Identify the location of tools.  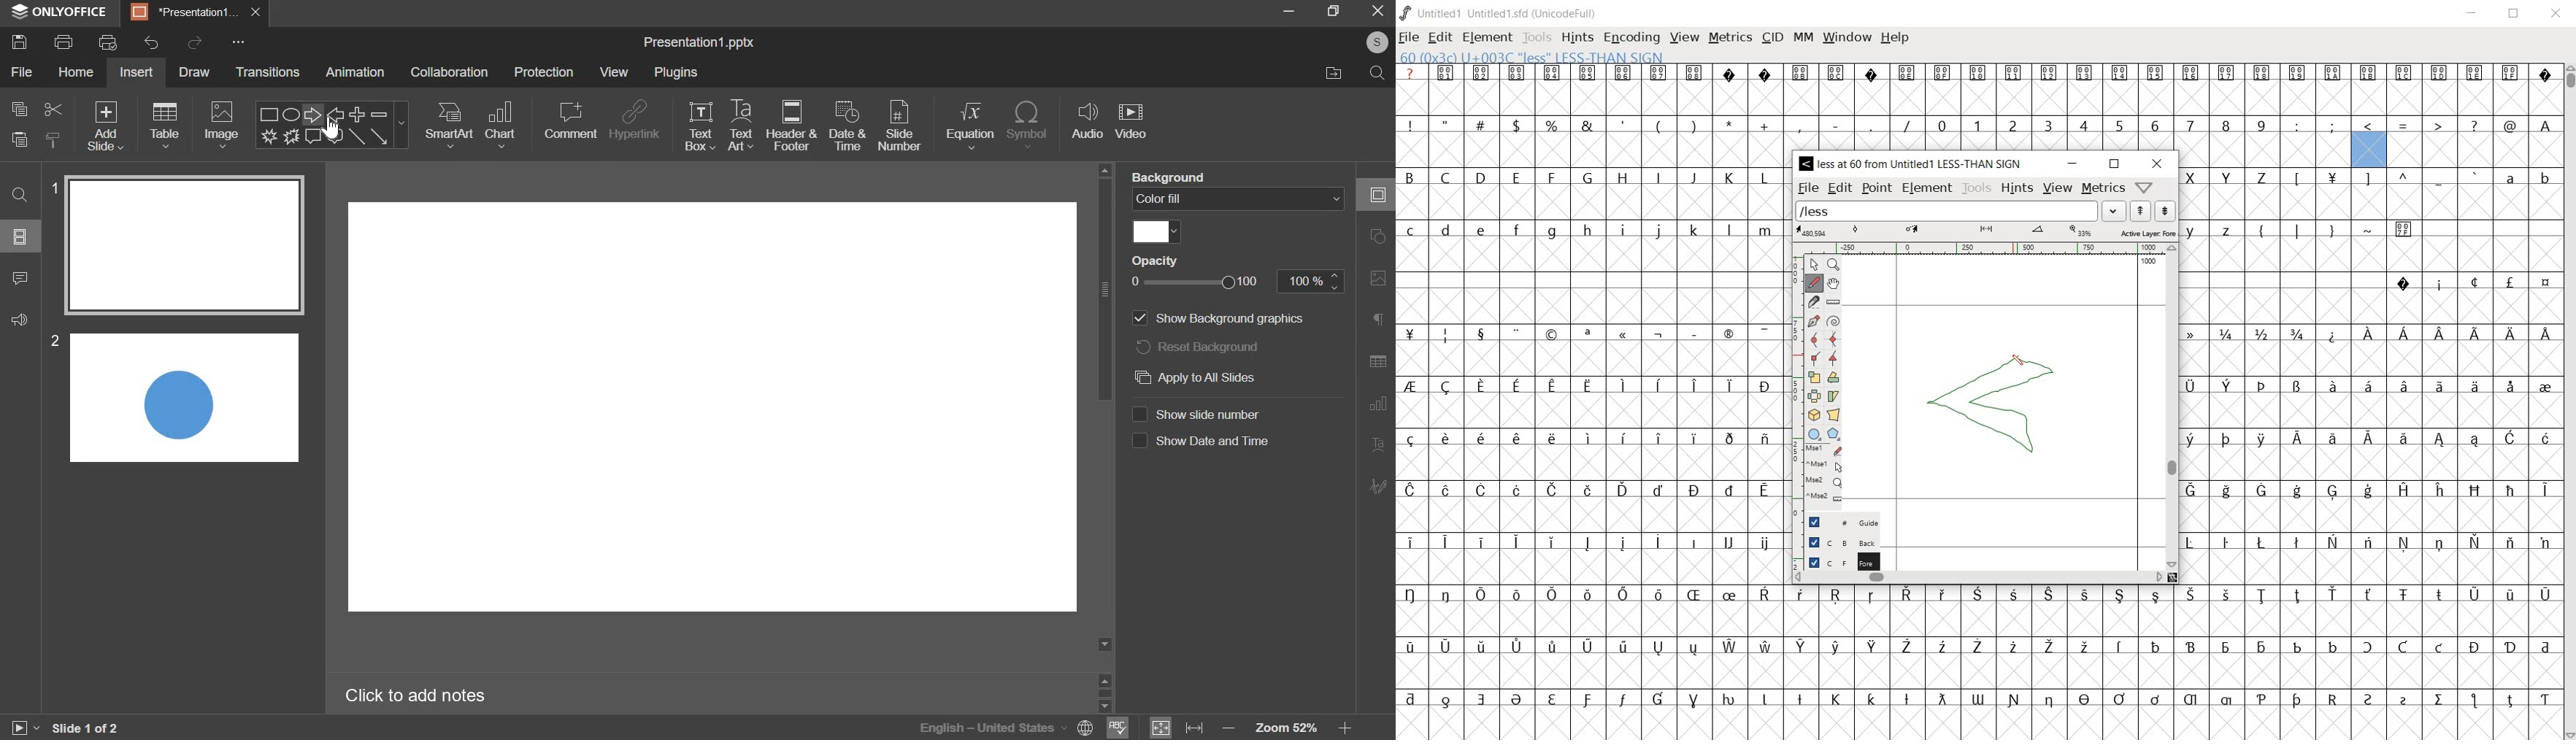
(1537, 36).